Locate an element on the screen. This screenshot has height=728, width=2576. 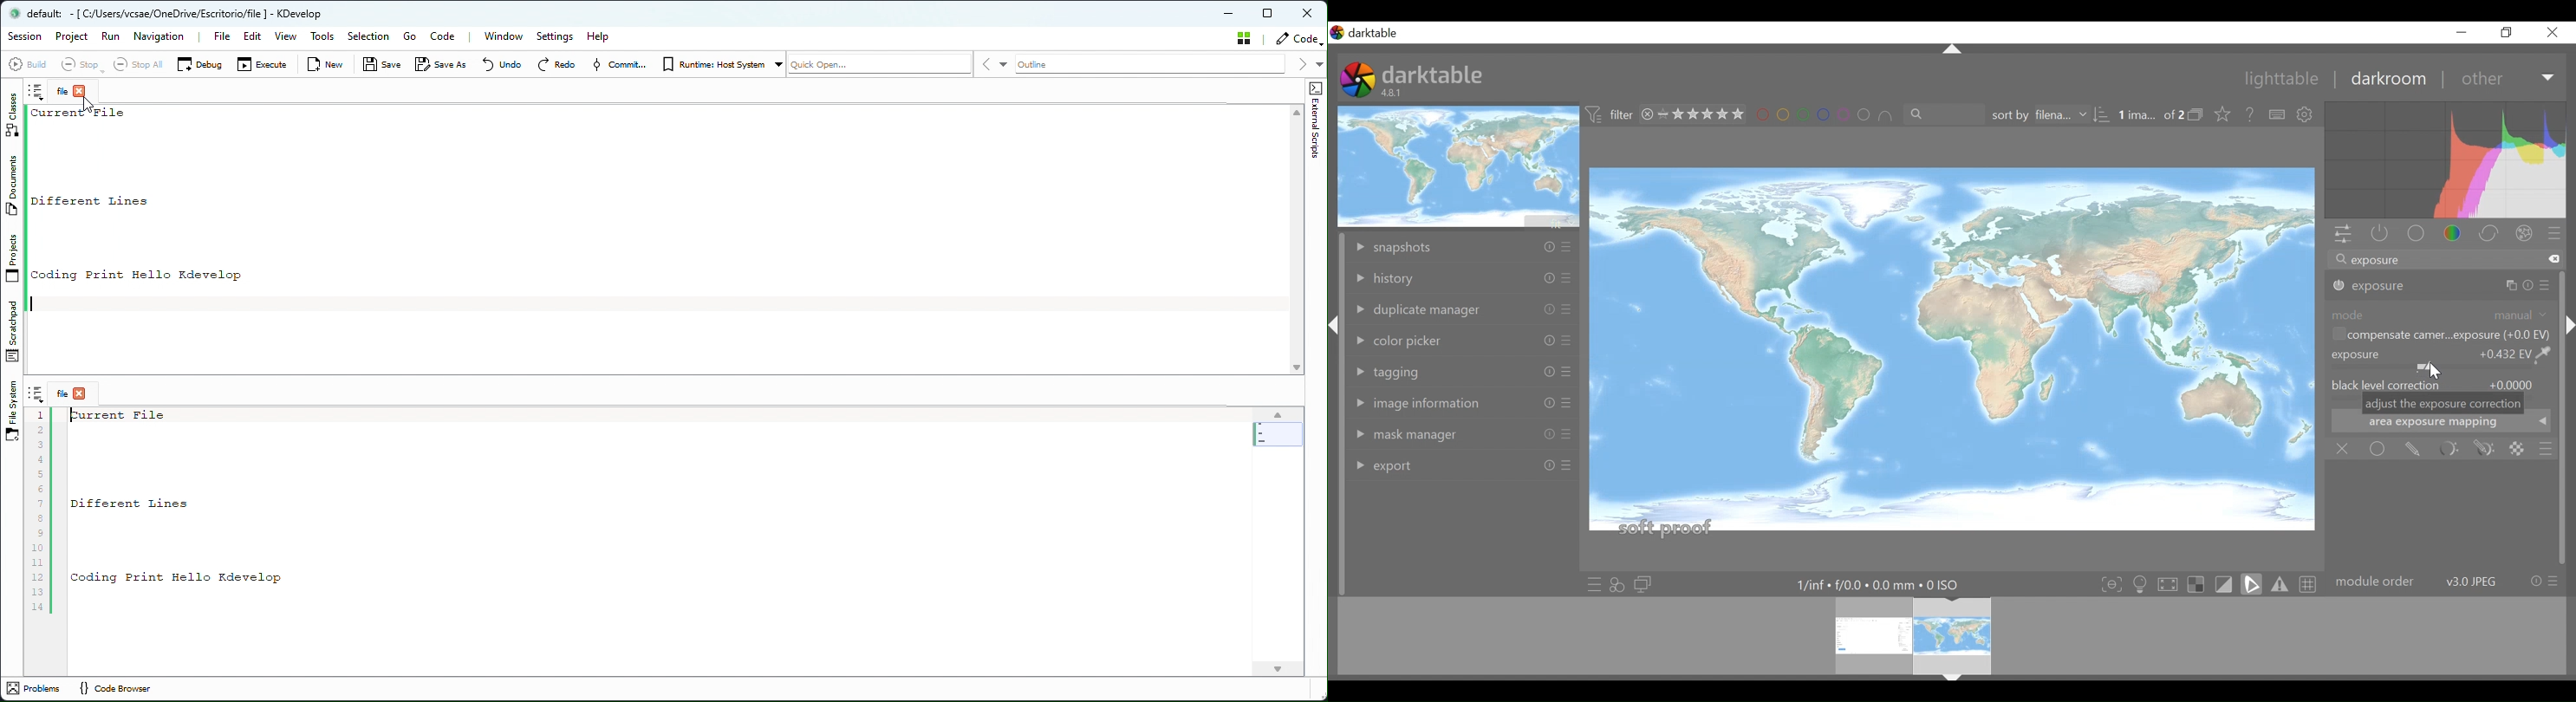
Restore is located at coordinates (1271, 12).